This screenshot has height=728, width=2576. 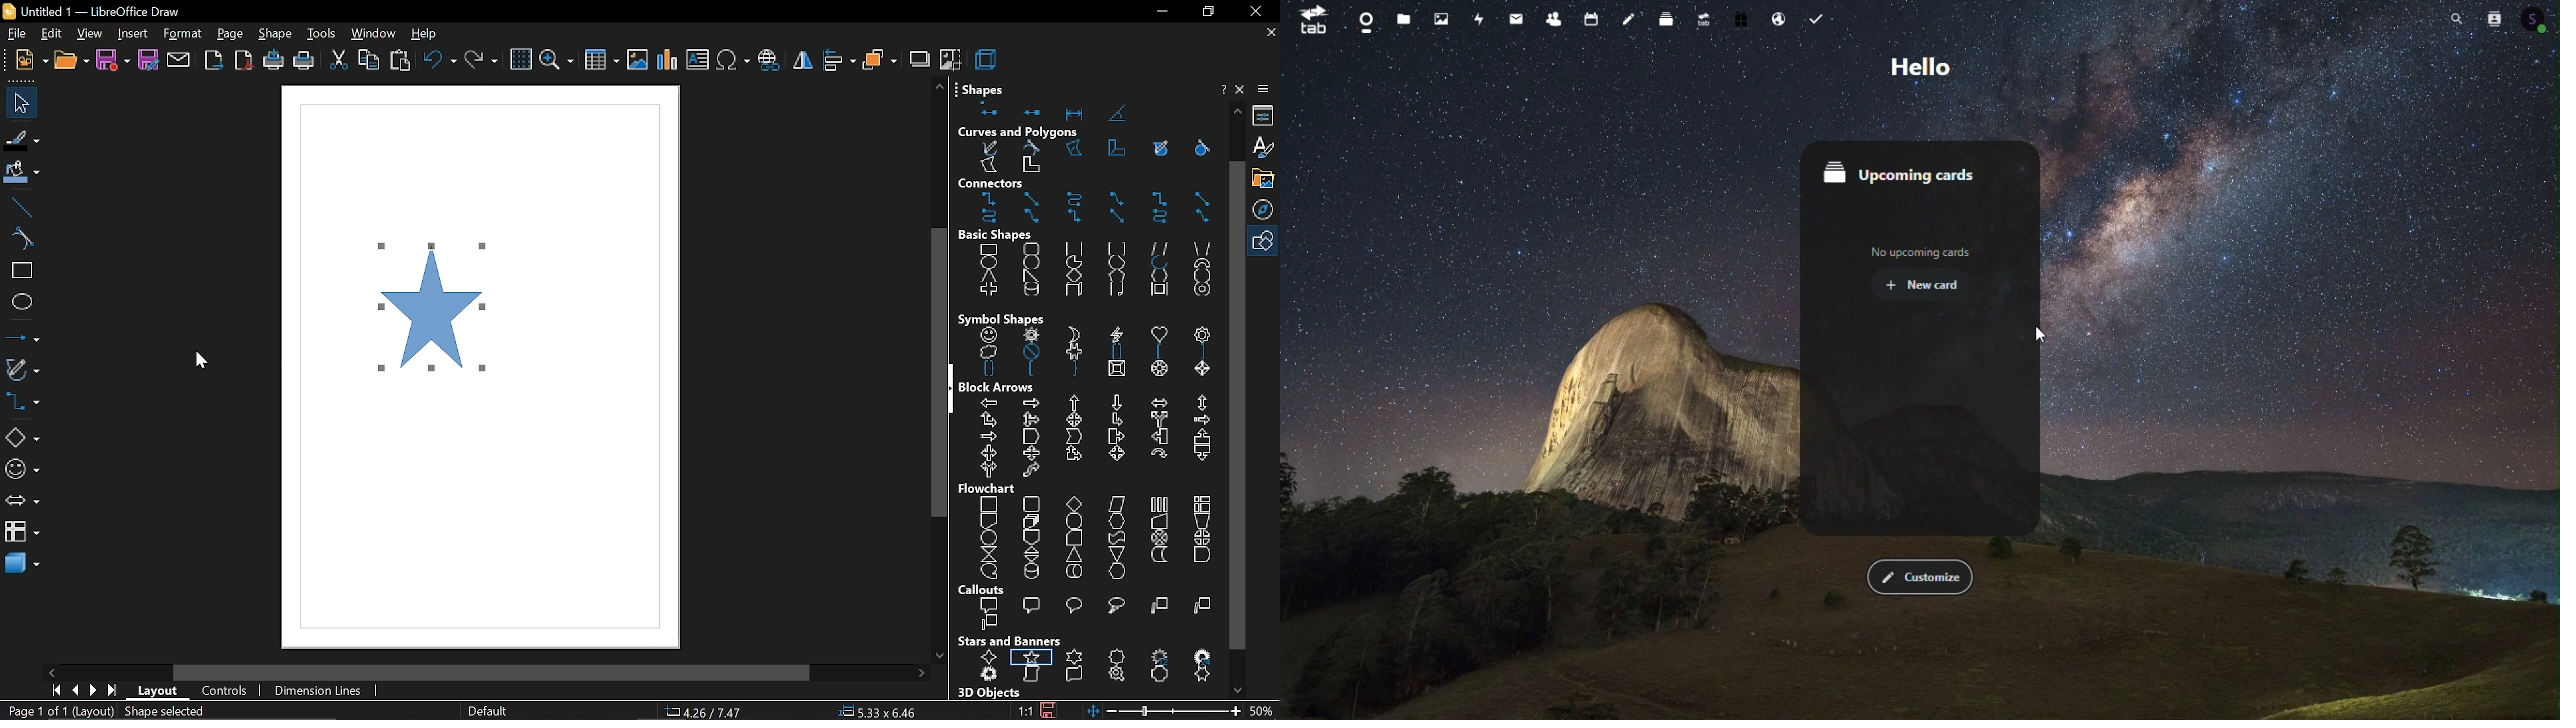 What do you see at coordinates (991, 691) in the screenshot?
I see `3D objects` at bounding box center [991, 691].